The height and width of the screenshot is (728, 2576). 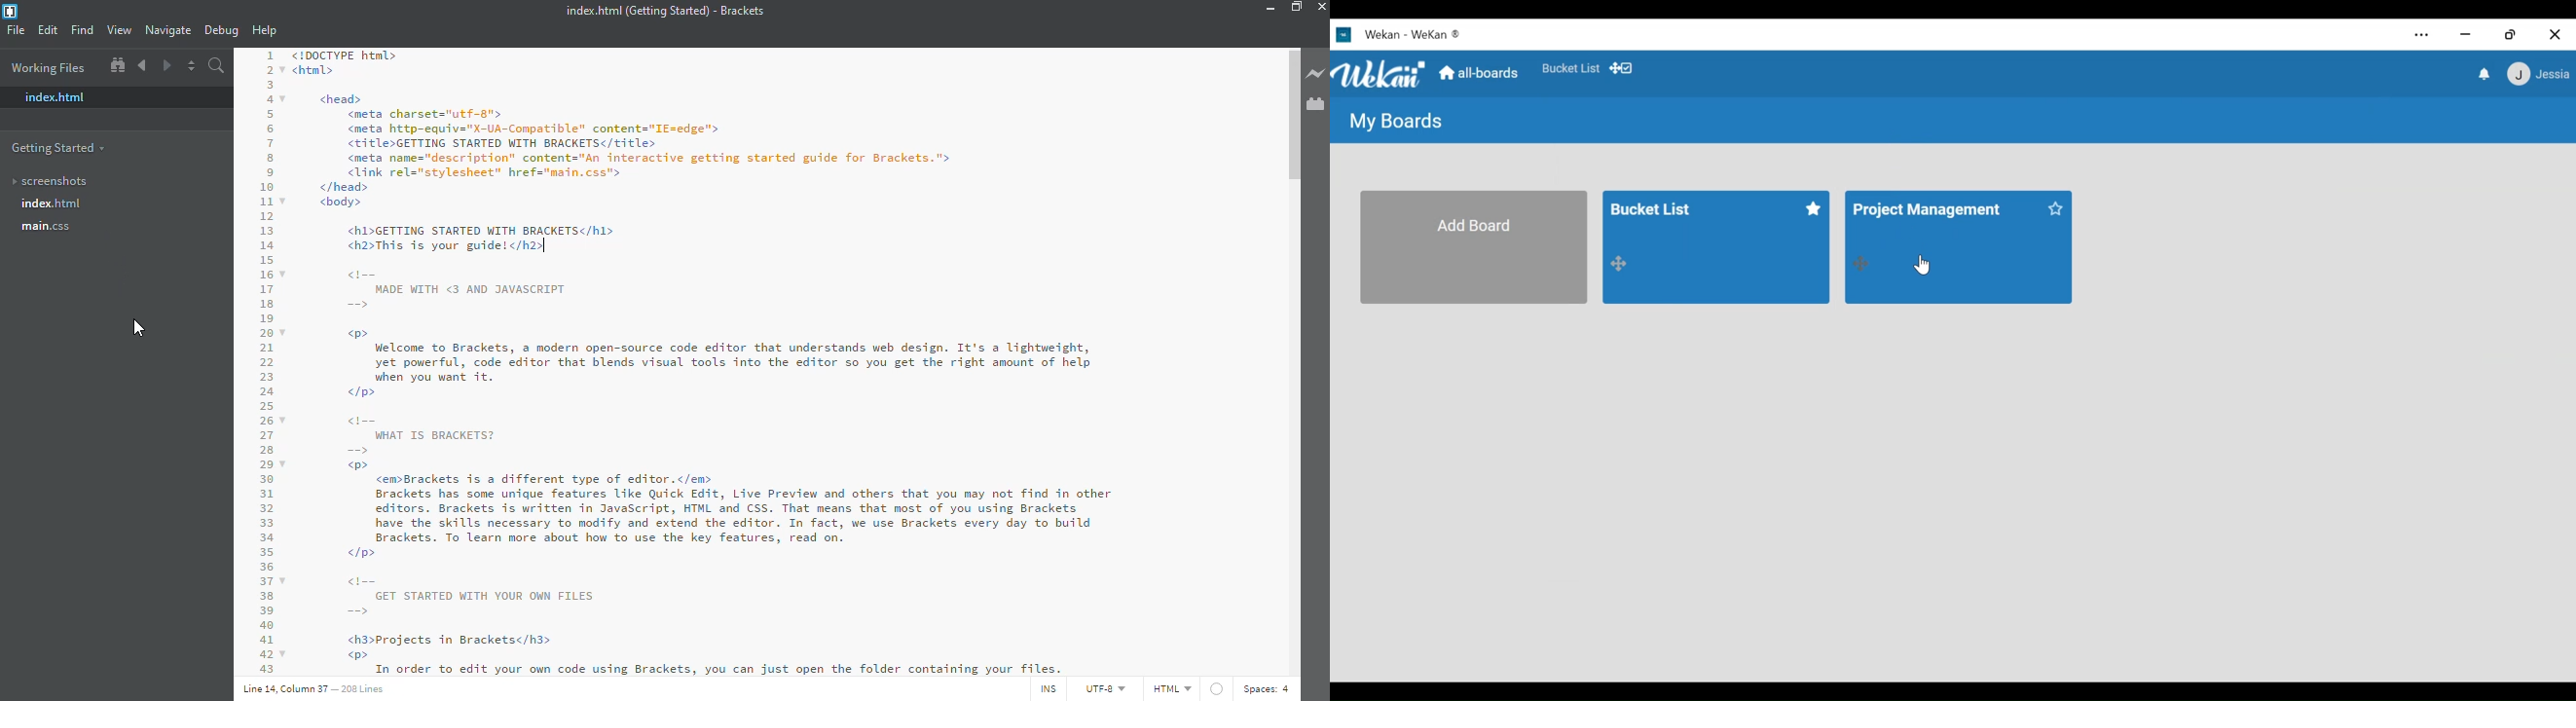 I want to click on forward, so click(x=166, y=65).